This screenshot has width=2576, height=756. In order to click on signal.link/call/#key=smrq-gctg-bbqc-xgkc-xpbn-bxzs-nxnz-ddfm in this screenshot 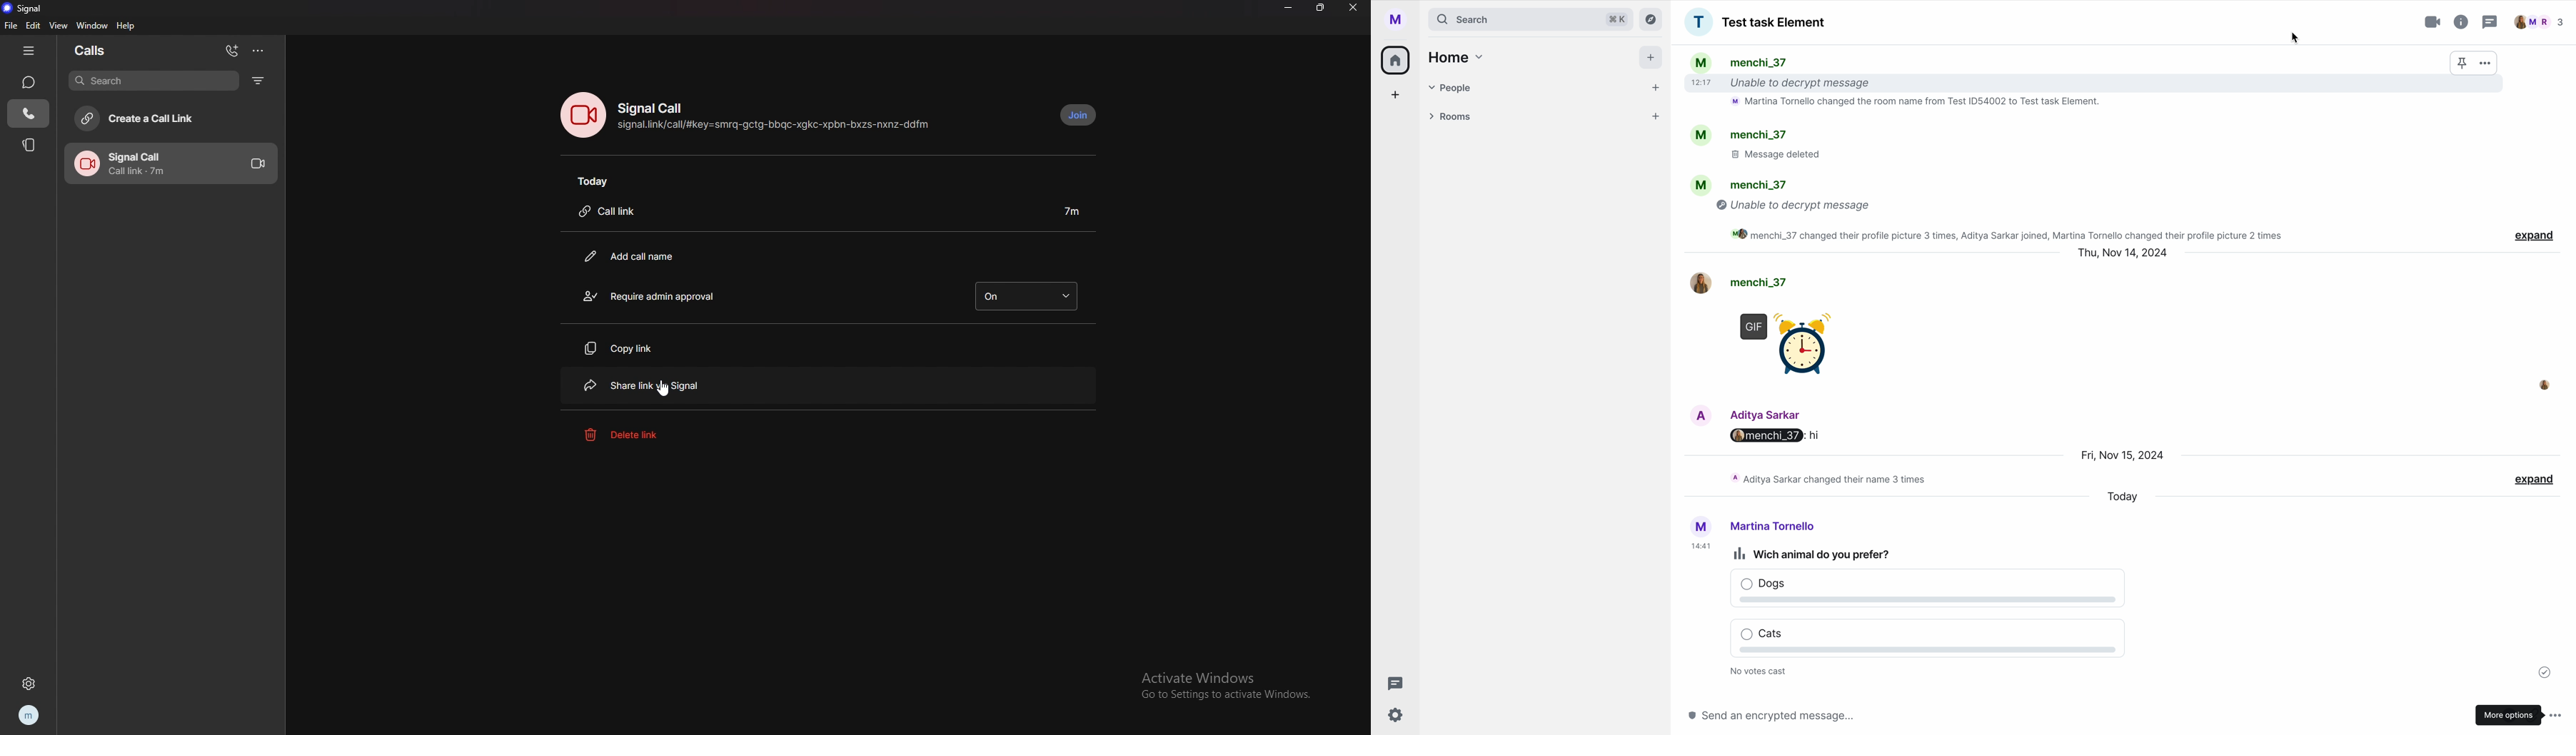, I will do `click(777, 127)`.